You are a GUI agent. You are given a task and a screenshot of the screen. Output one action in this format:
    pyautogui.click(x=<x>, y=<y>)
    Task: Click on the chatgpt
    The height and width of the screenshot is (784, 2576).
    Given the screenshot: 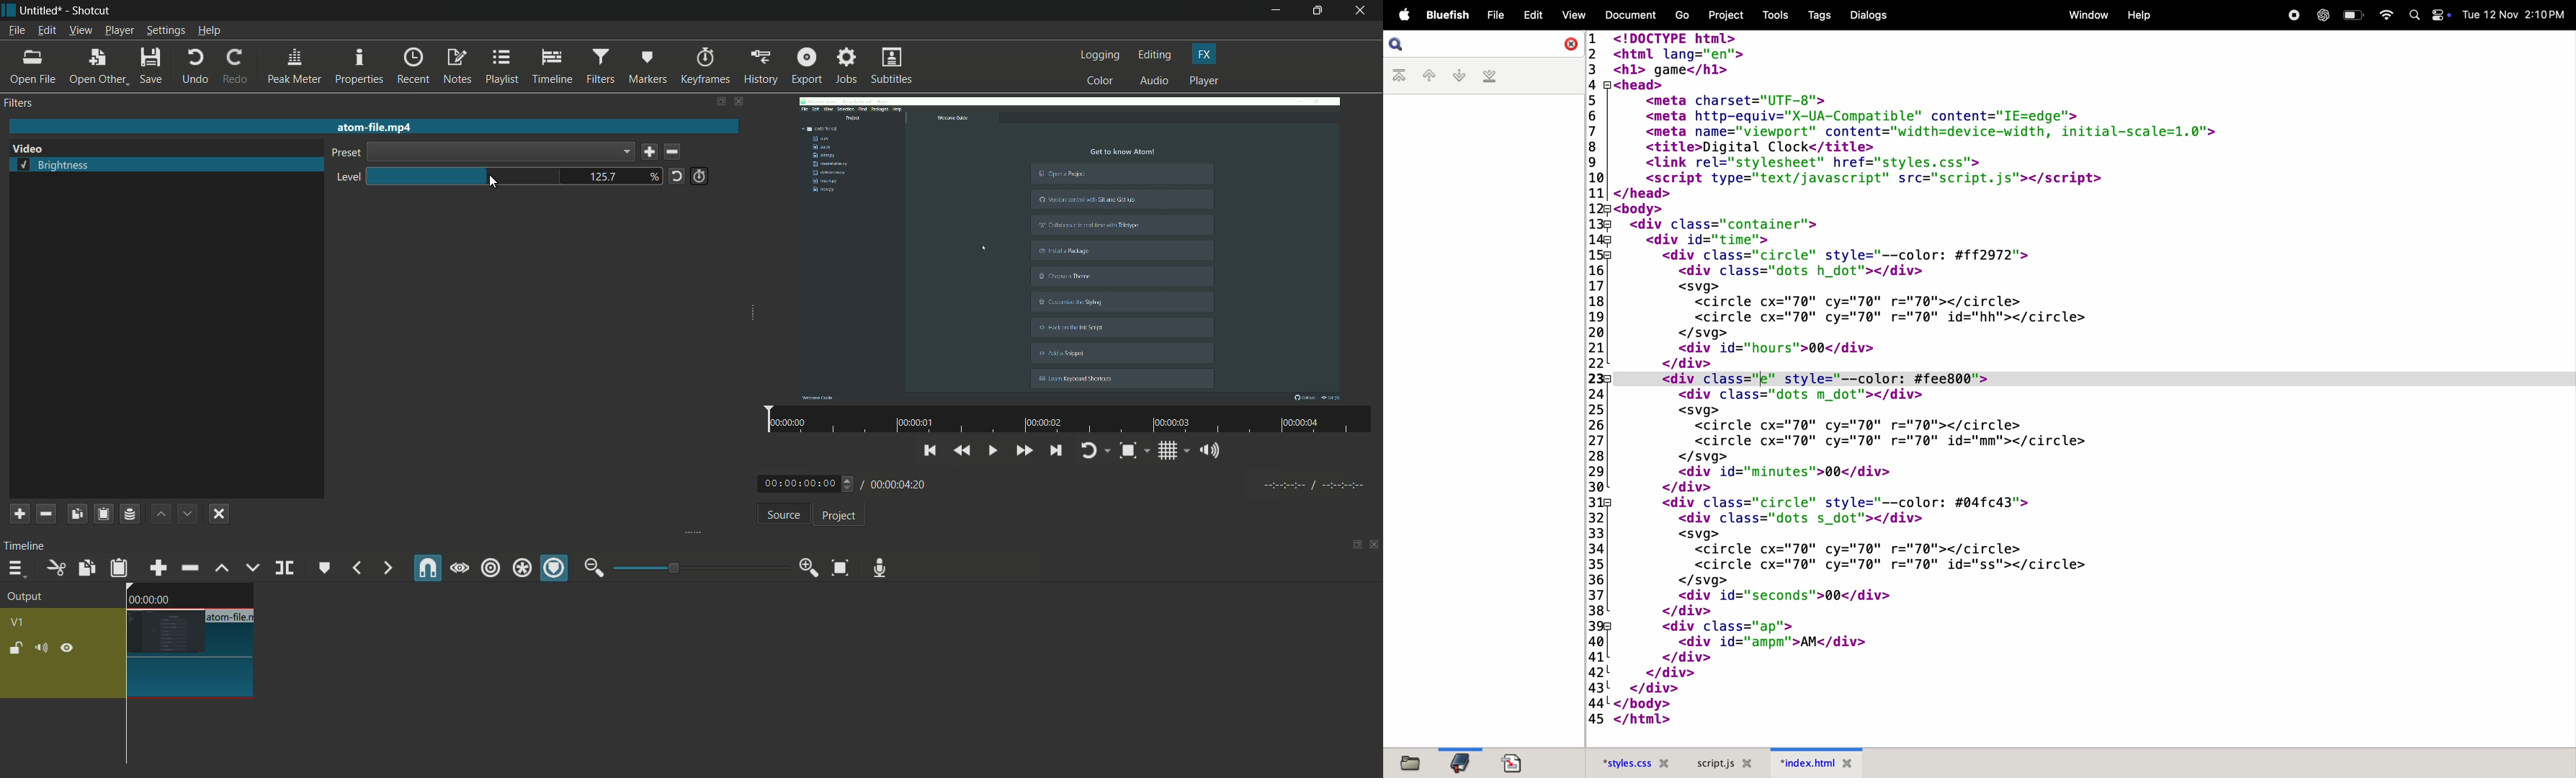 What is the action you would take?
    pyautogui.click(x=2320, y=15)
    